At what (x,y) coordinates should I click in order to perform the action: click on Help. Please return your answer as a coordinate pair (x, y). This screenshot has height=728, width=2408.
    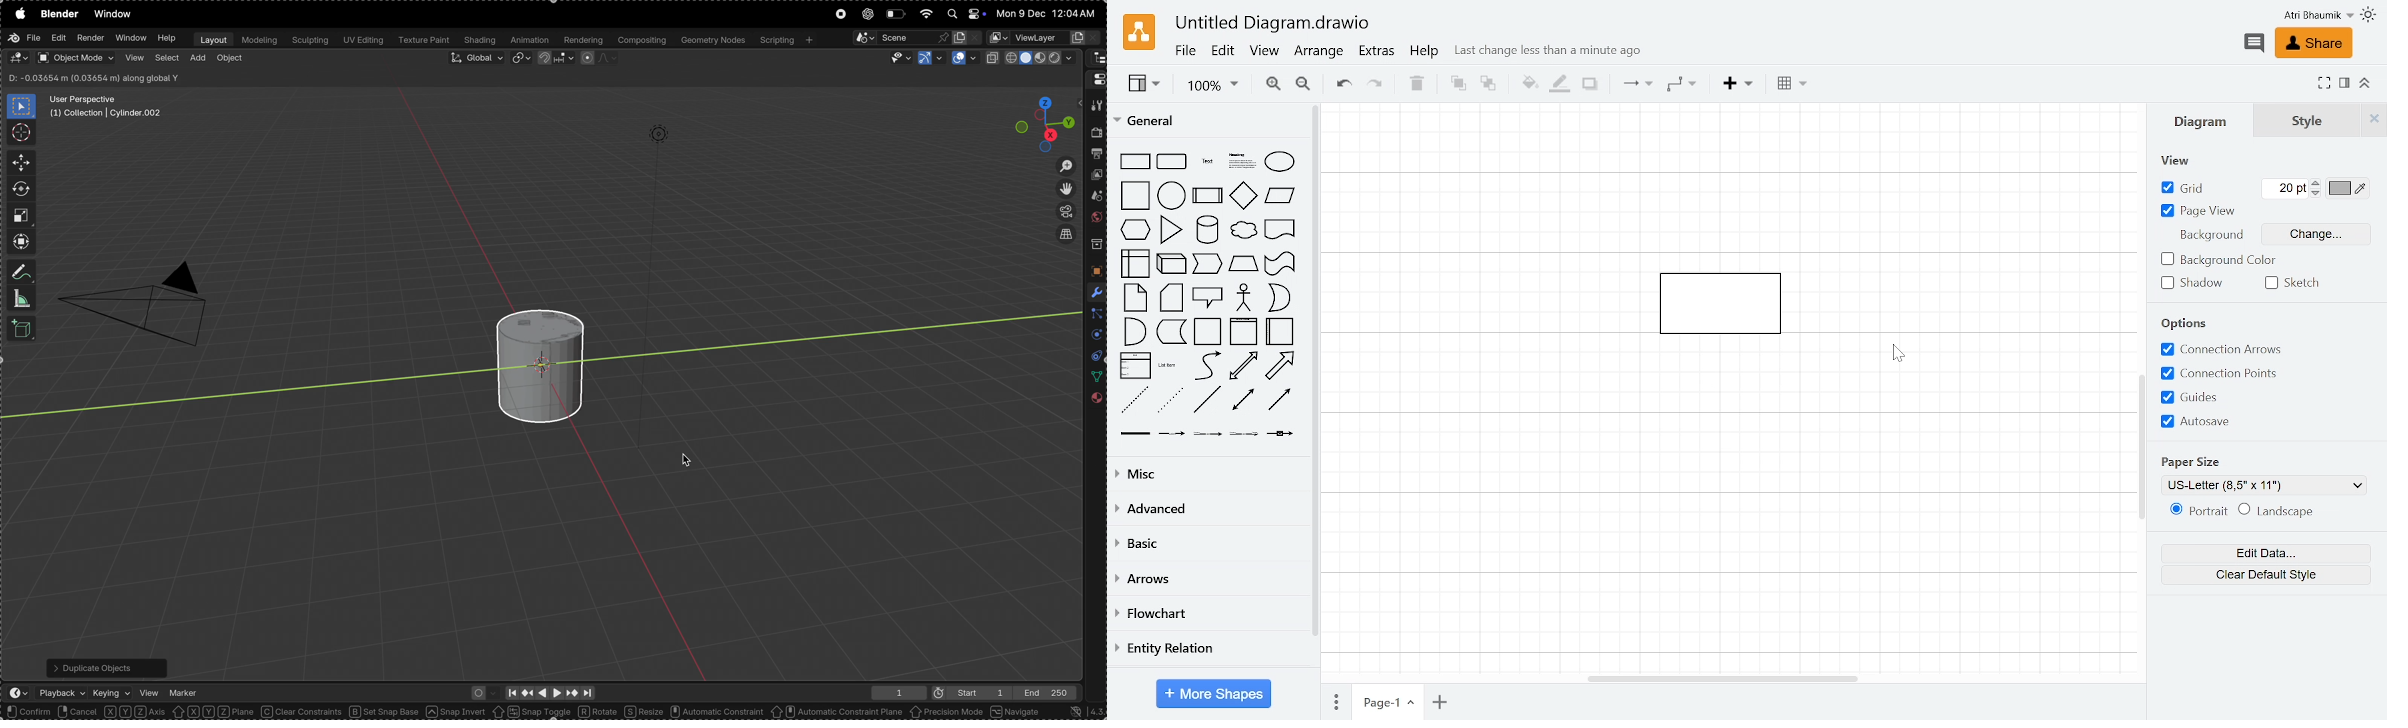
    Looking at the image, I should click on (1427, 53).